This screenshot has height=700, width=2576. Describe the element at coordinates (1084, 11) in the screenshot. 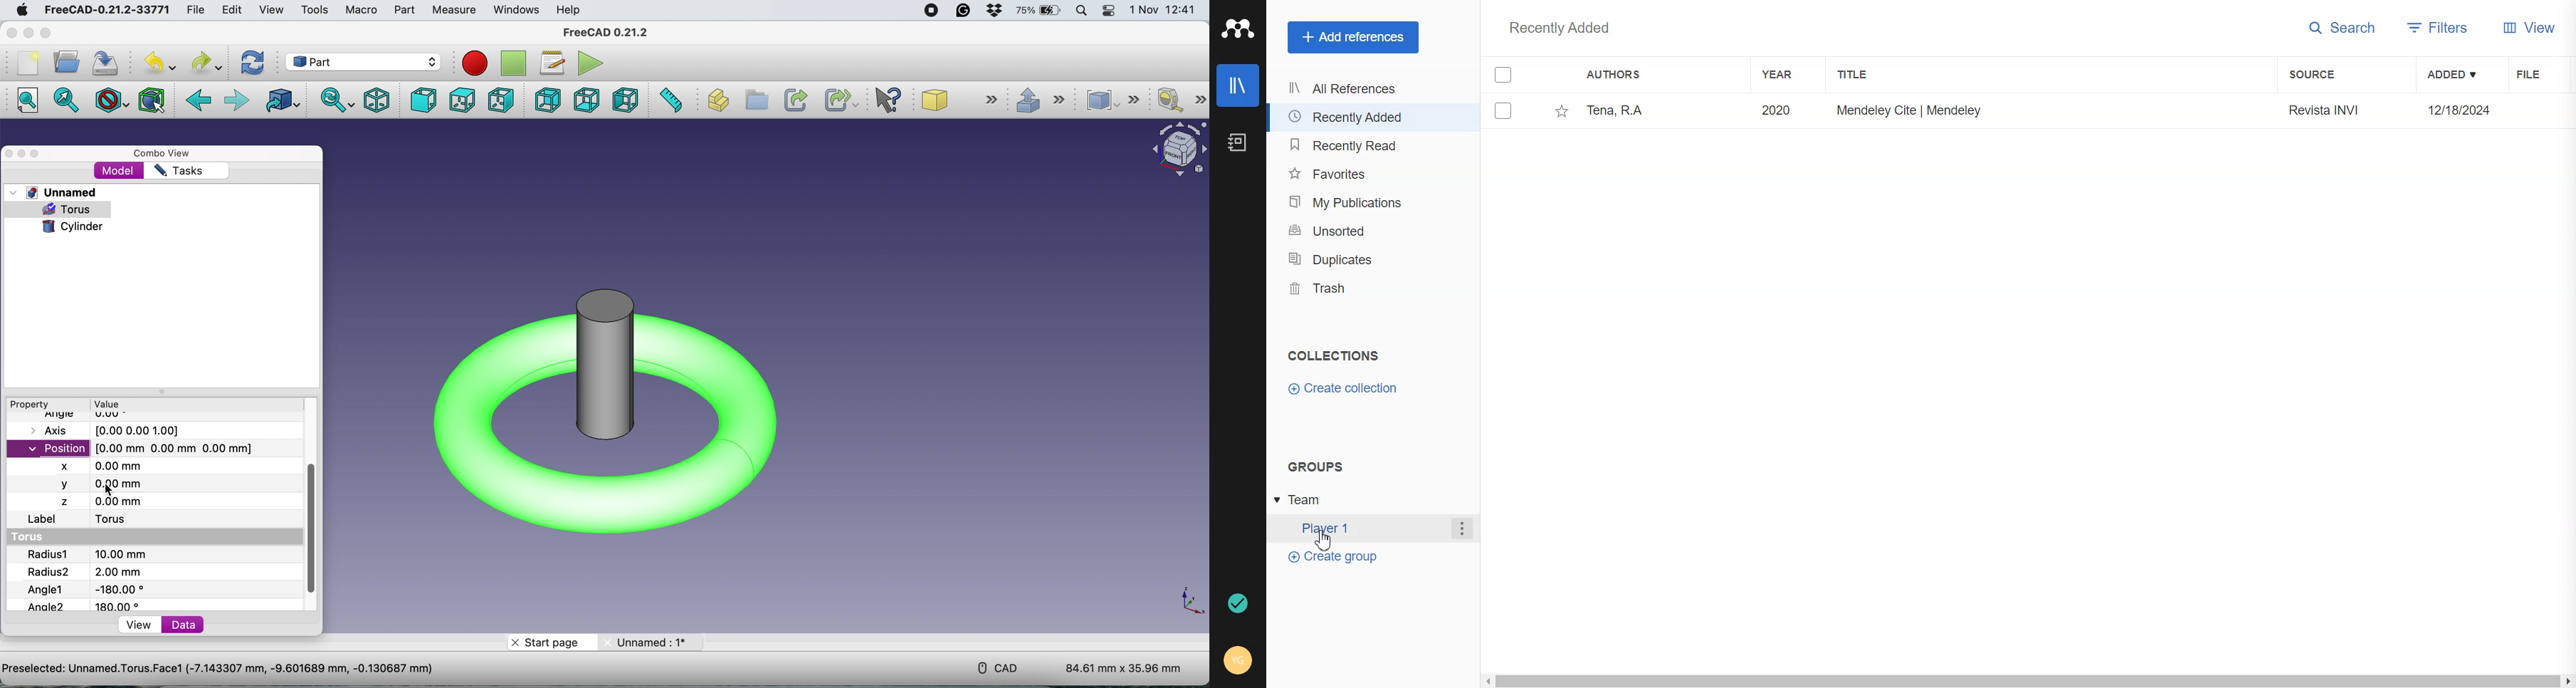

I see `spotlight search` at that location.